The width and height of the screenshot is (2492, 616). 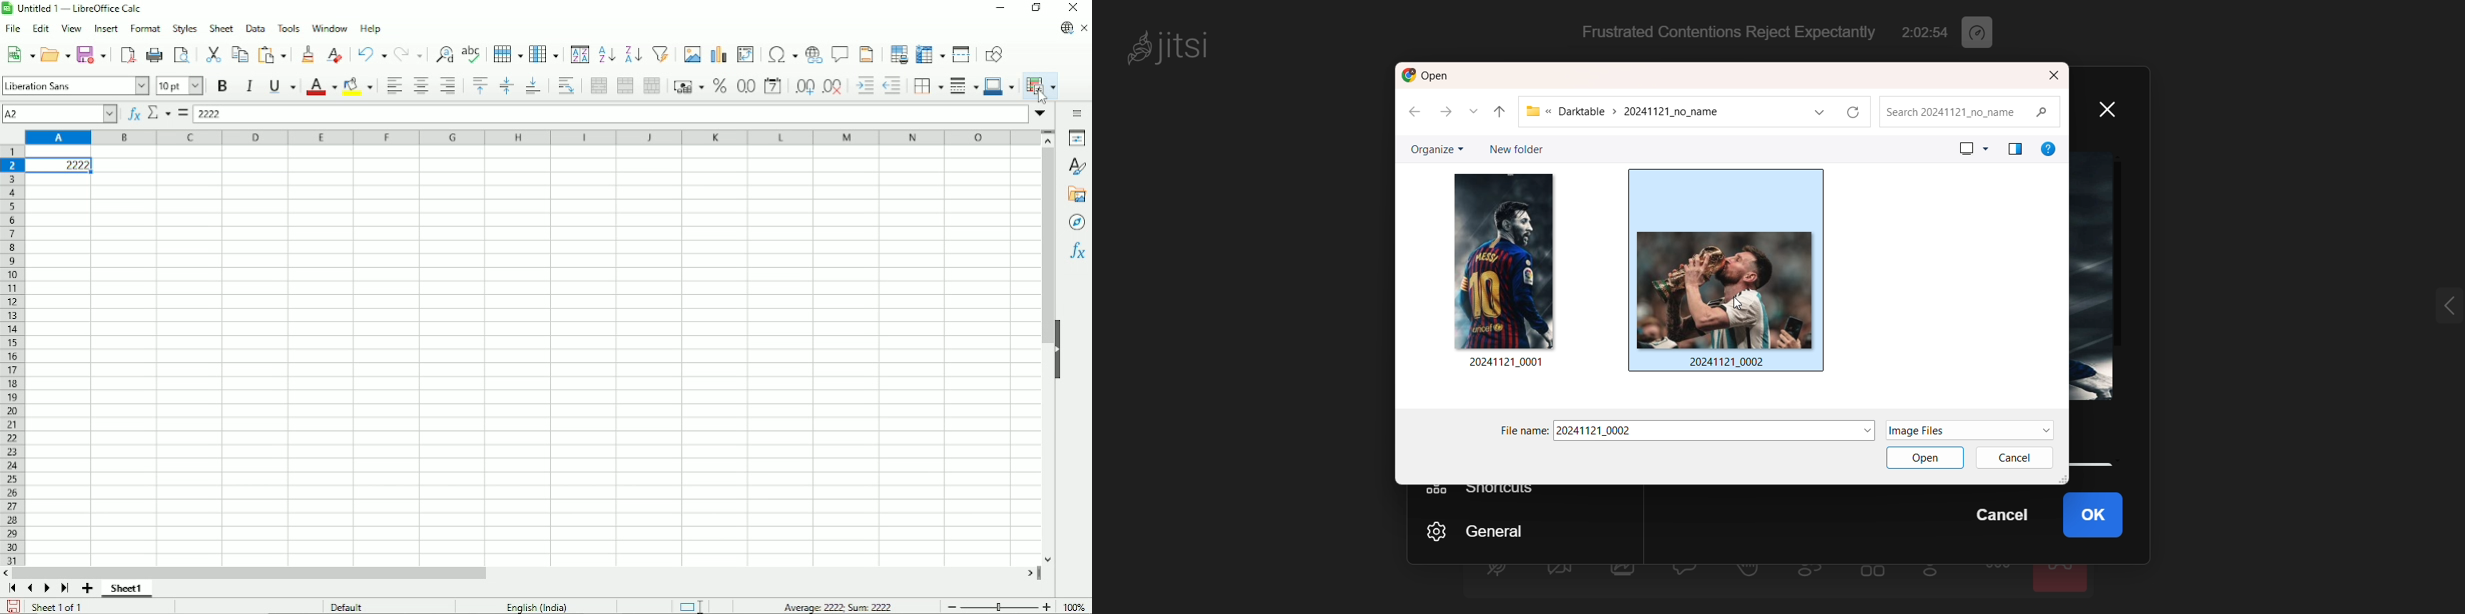 What do you see at coordinates (347, 606) in the screenshot?
I see `Default` at bounding box center [347, 606].